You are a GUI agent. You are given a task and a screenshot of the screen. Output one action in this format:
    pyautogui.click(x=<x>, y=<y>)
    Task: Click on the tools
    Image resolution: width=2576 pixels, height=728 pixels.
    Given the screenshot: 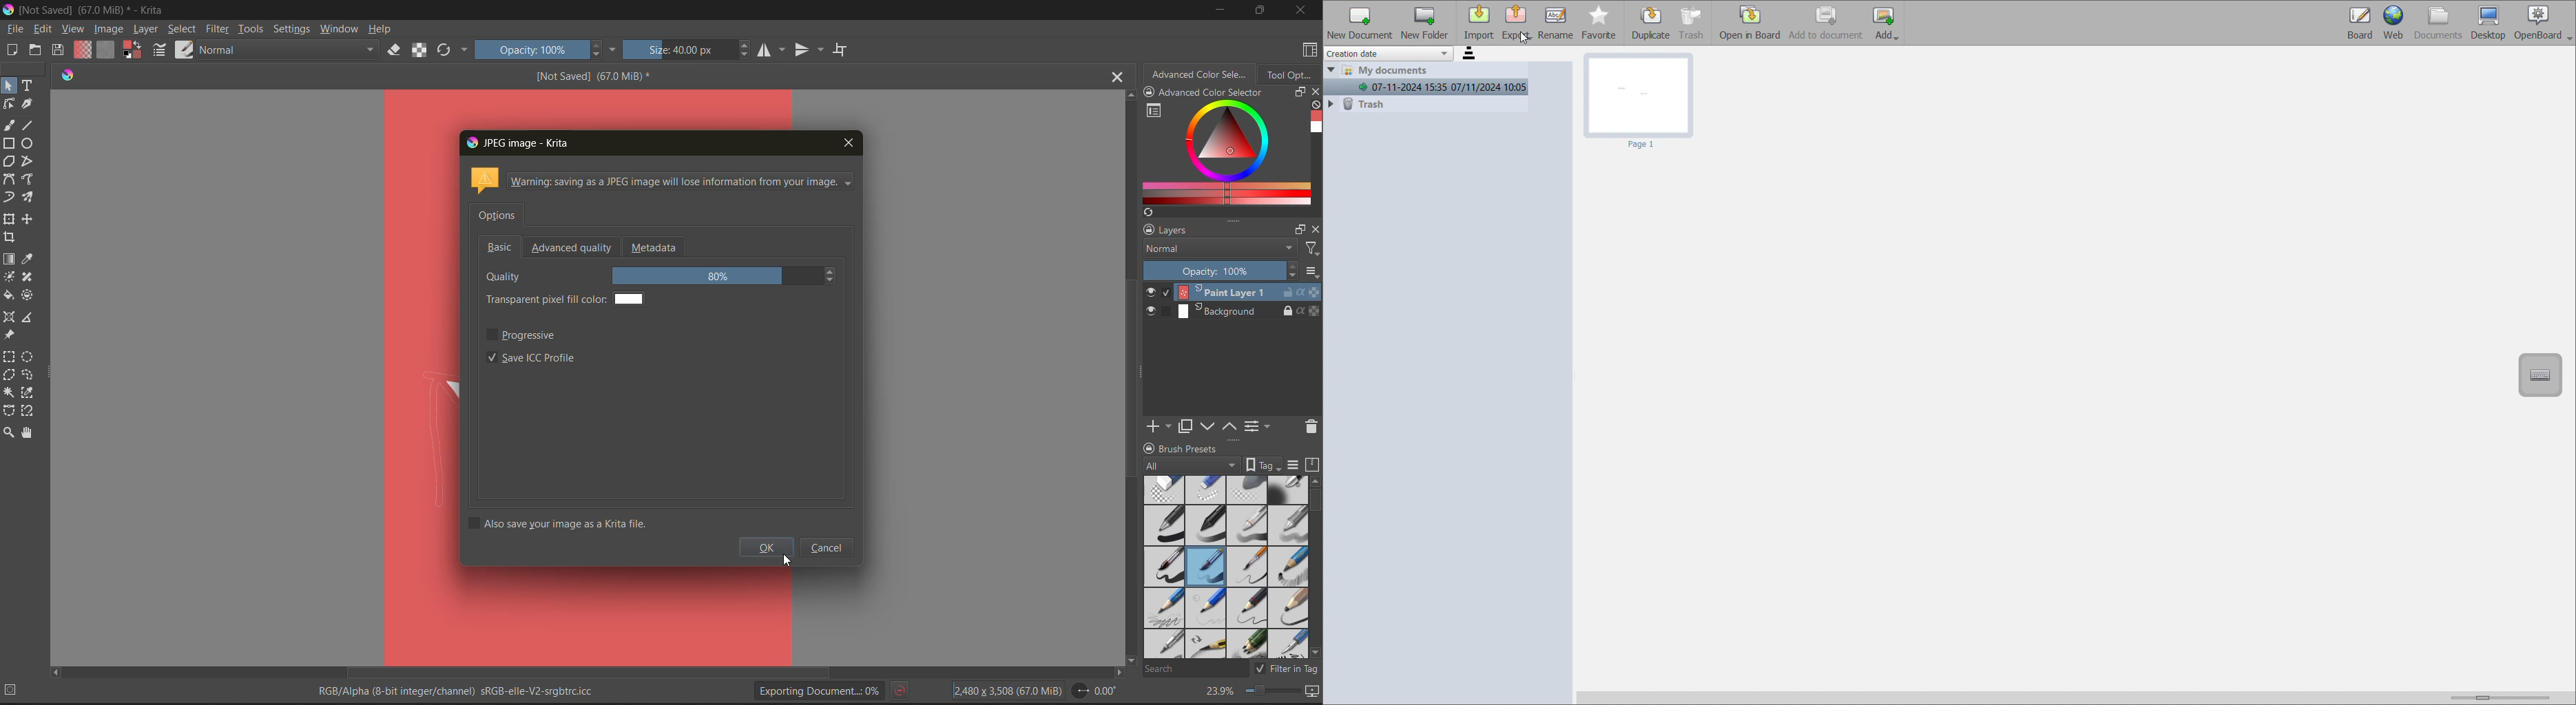 What is the action you would take?
    pyautogui.click(x=29, y=277)
    